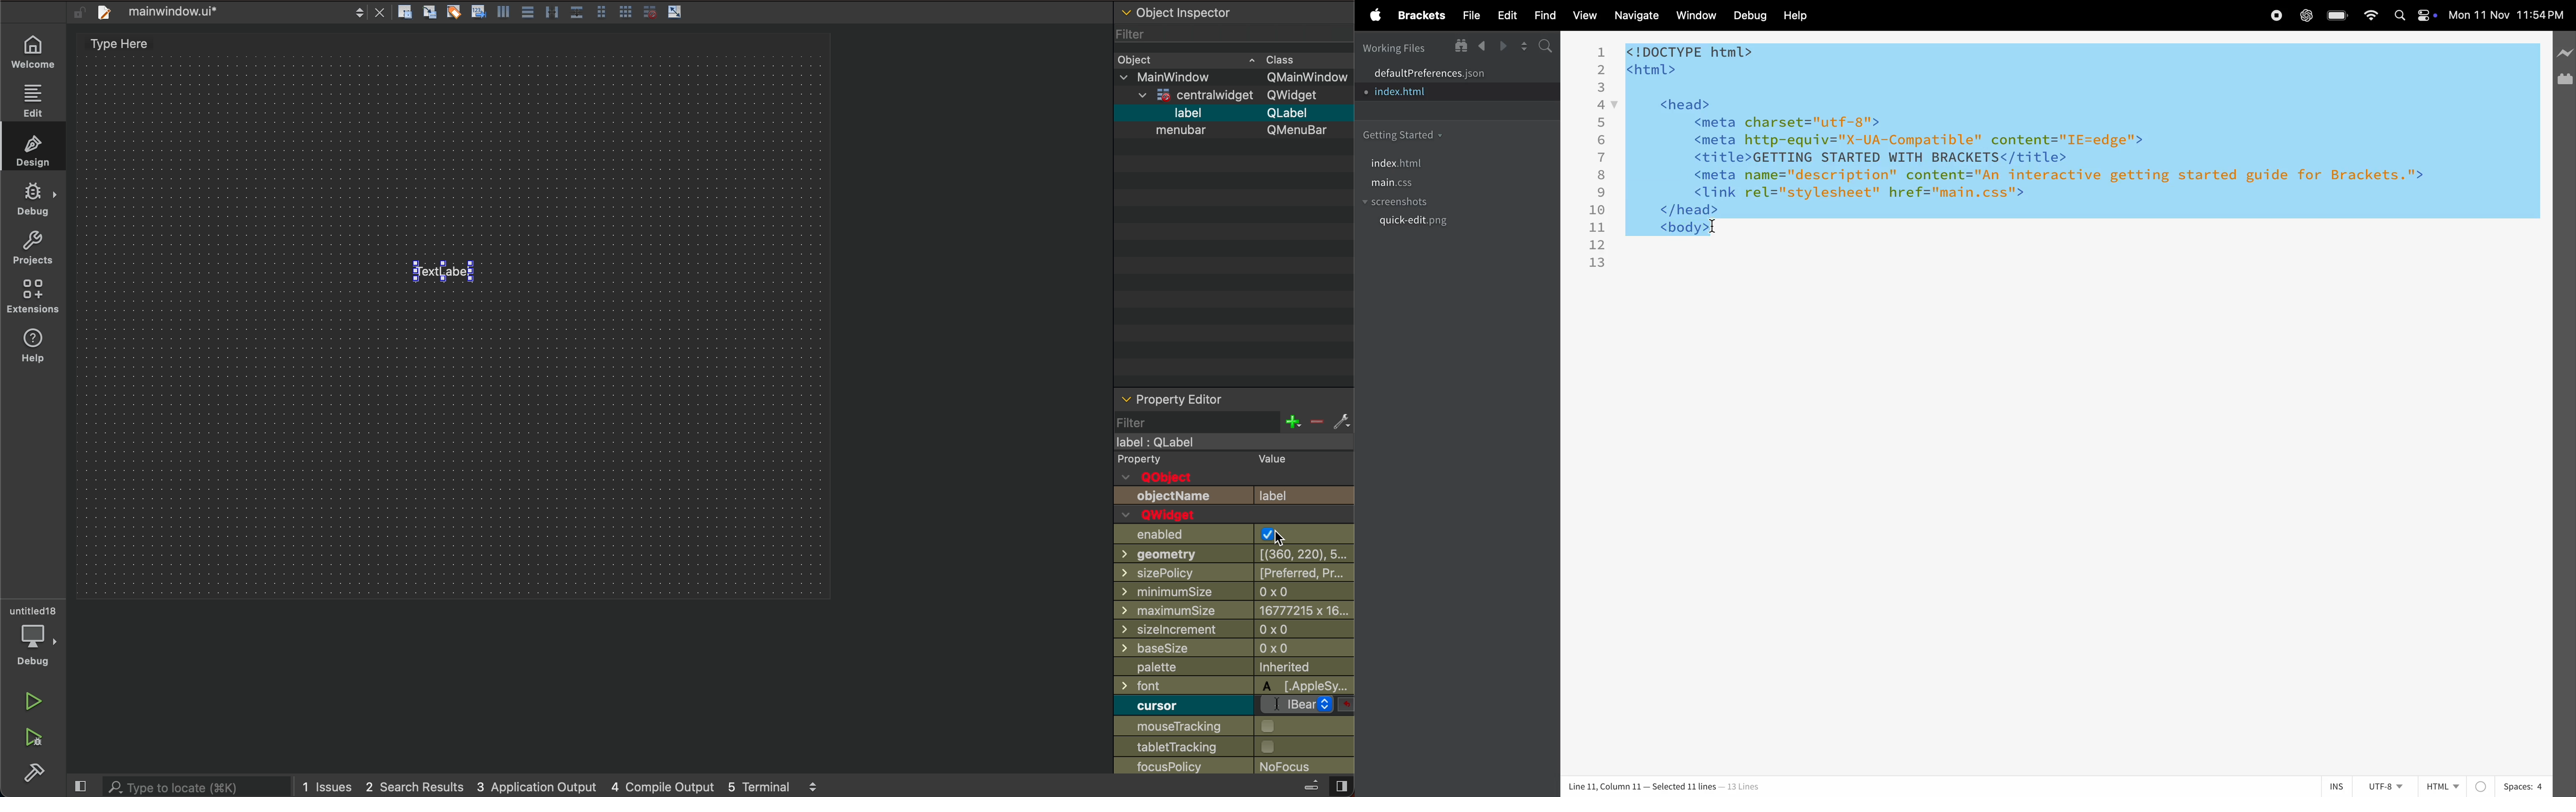 The height and width of the screenshot is (812, 2576). What do you see at coordinates (31, 649) in the screenshot?
I see `debug` at bounding box center [31, 649].